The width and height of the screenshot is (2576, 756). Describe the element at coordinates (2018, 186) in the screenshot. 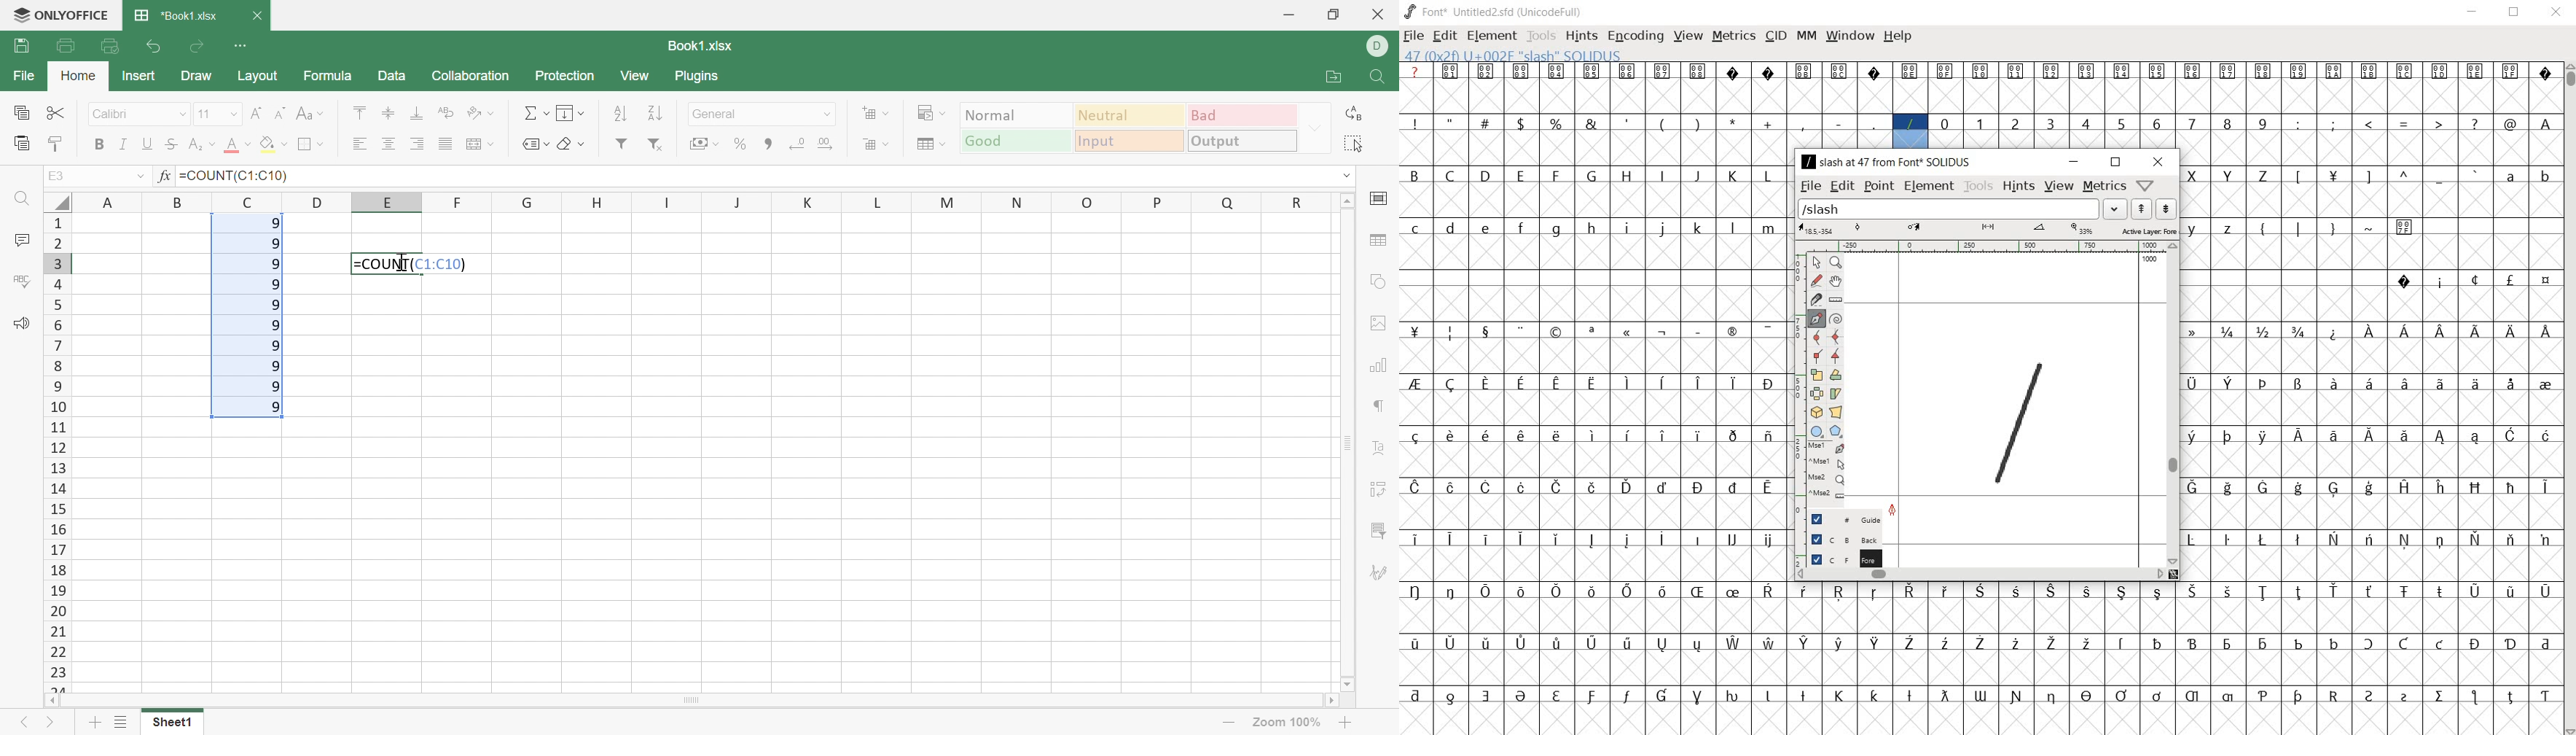

I see `hints` at that location.